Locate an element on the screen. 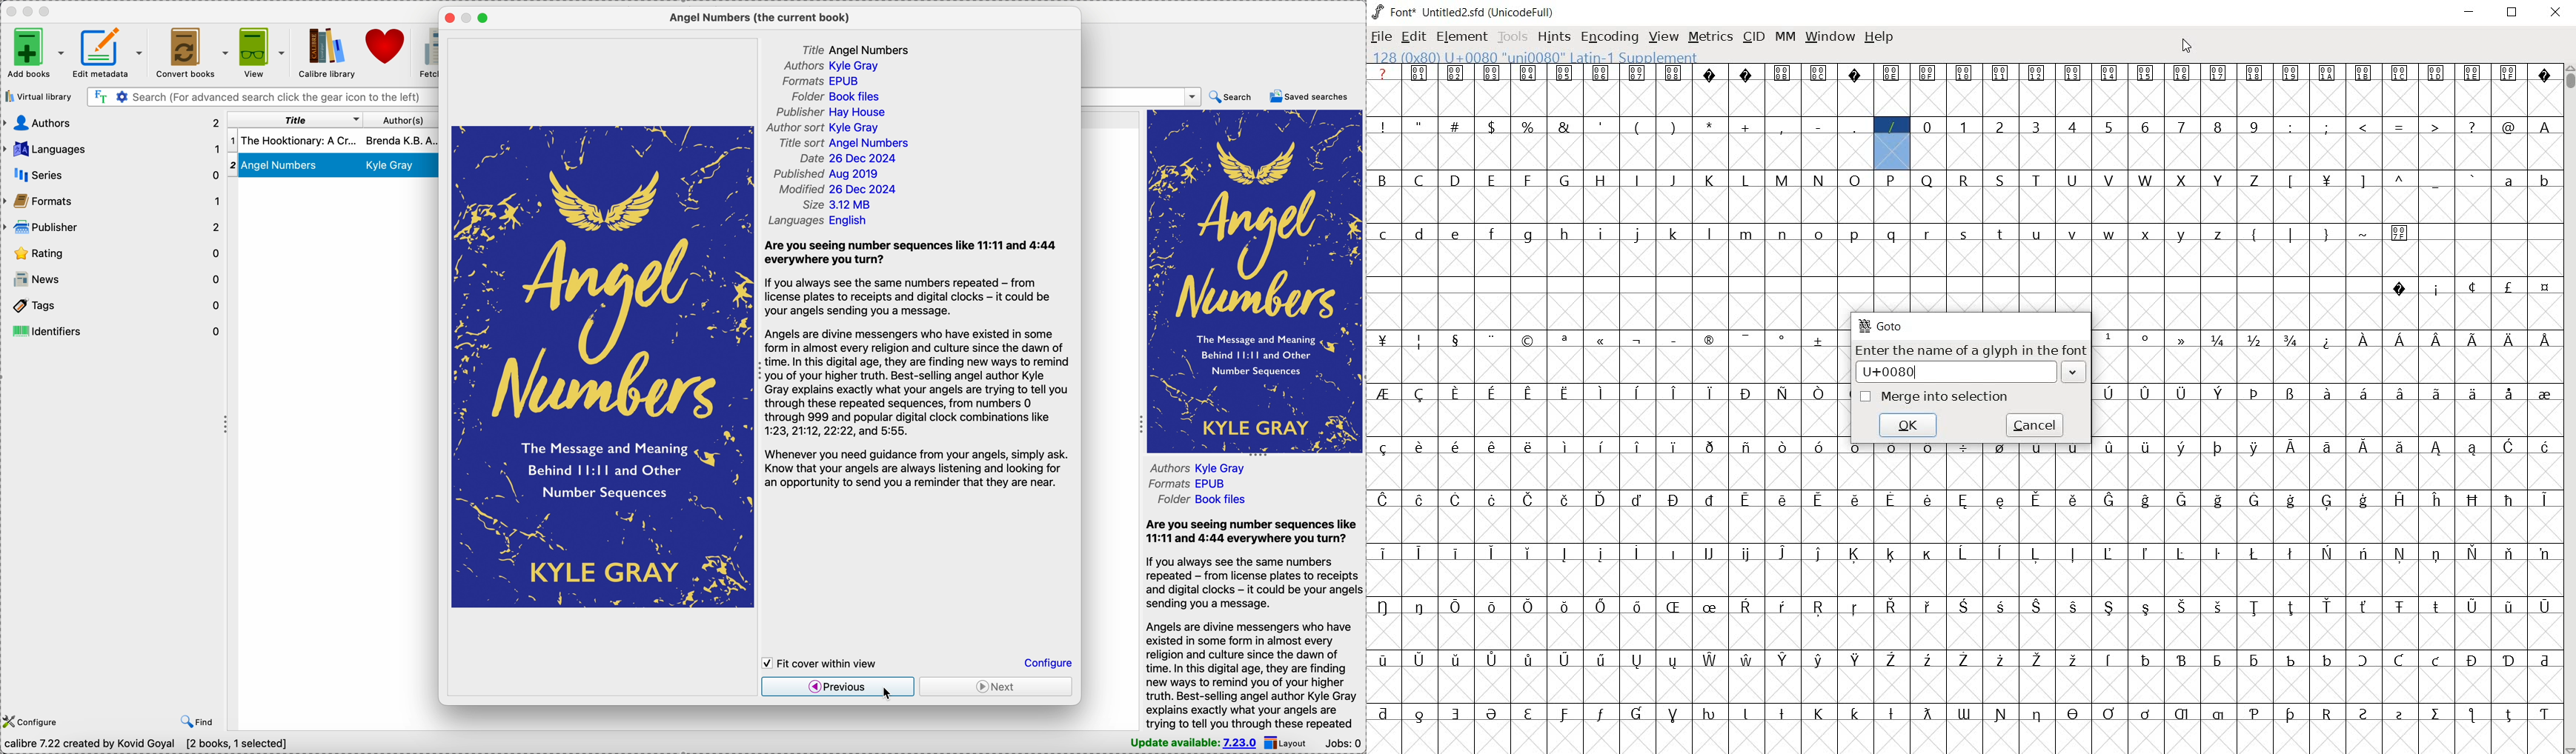 This screenshot has width=2576, height=756. glyph is located at coordinates (2400, 73).